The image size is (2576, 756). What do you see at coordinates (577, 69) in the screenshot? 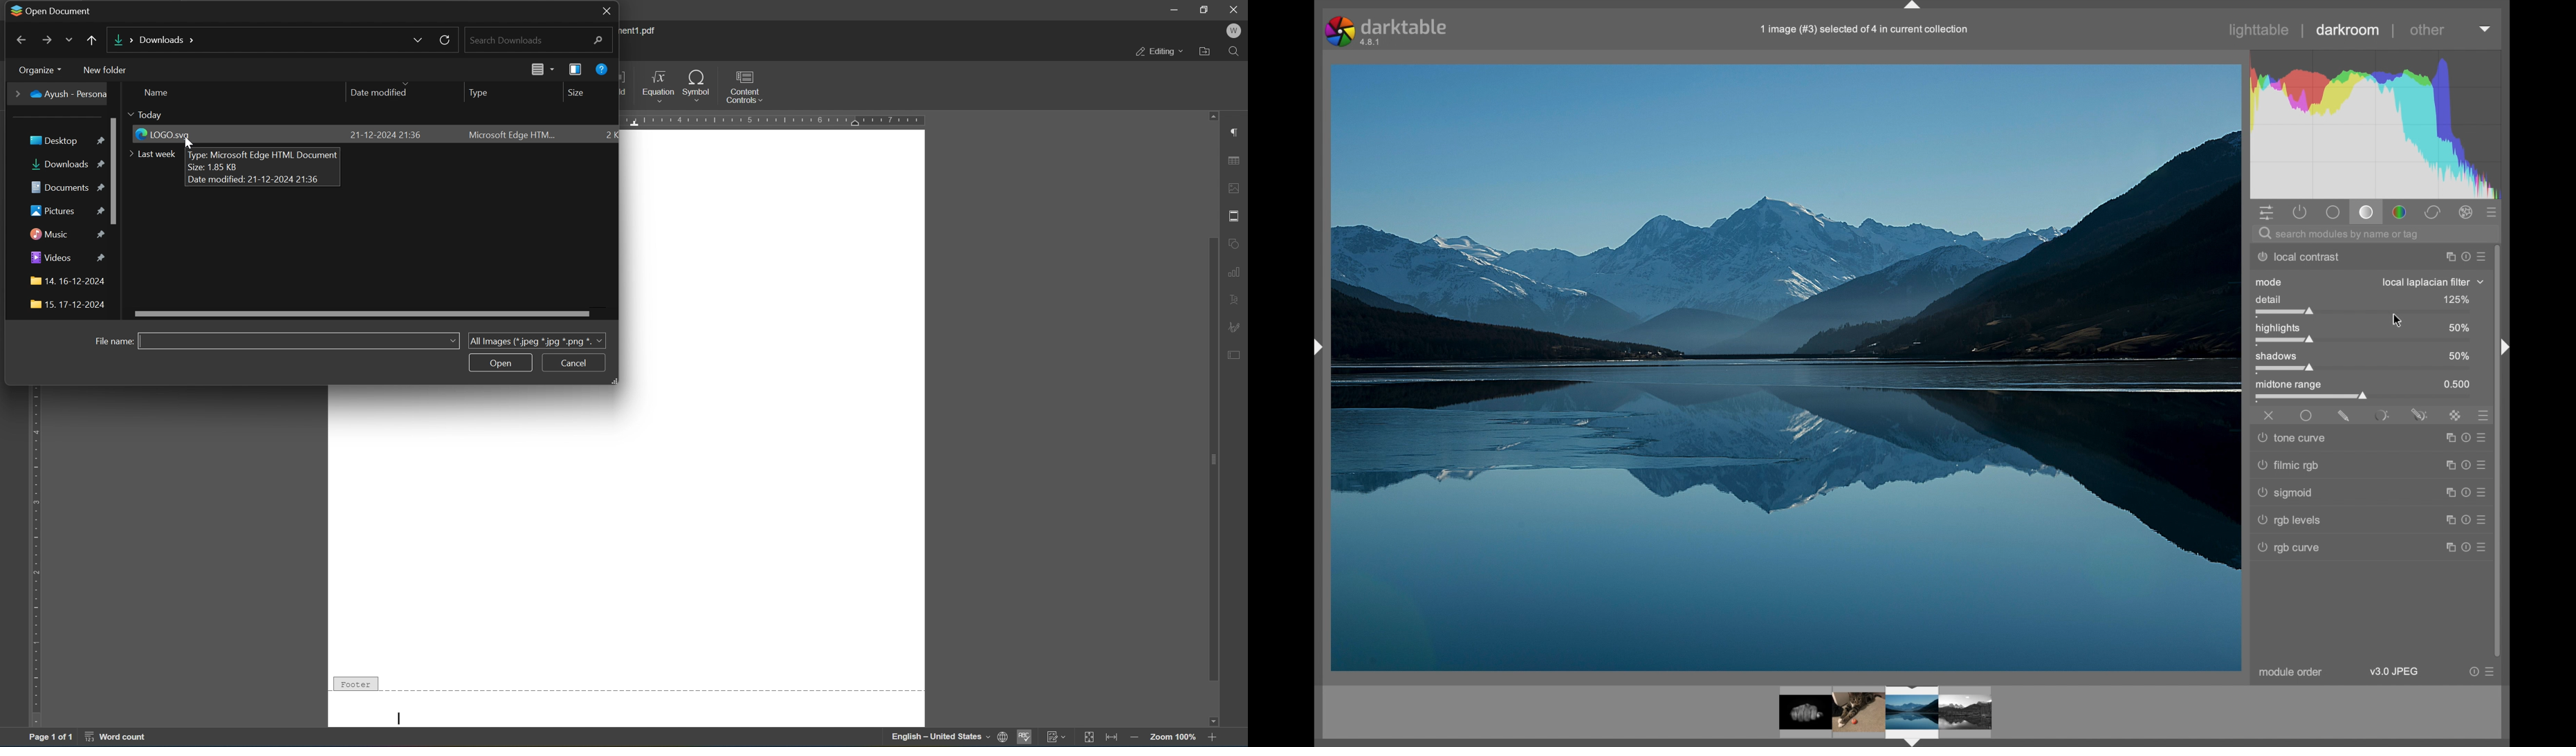
I see `view preview pane` at bounding box center [577, 69].